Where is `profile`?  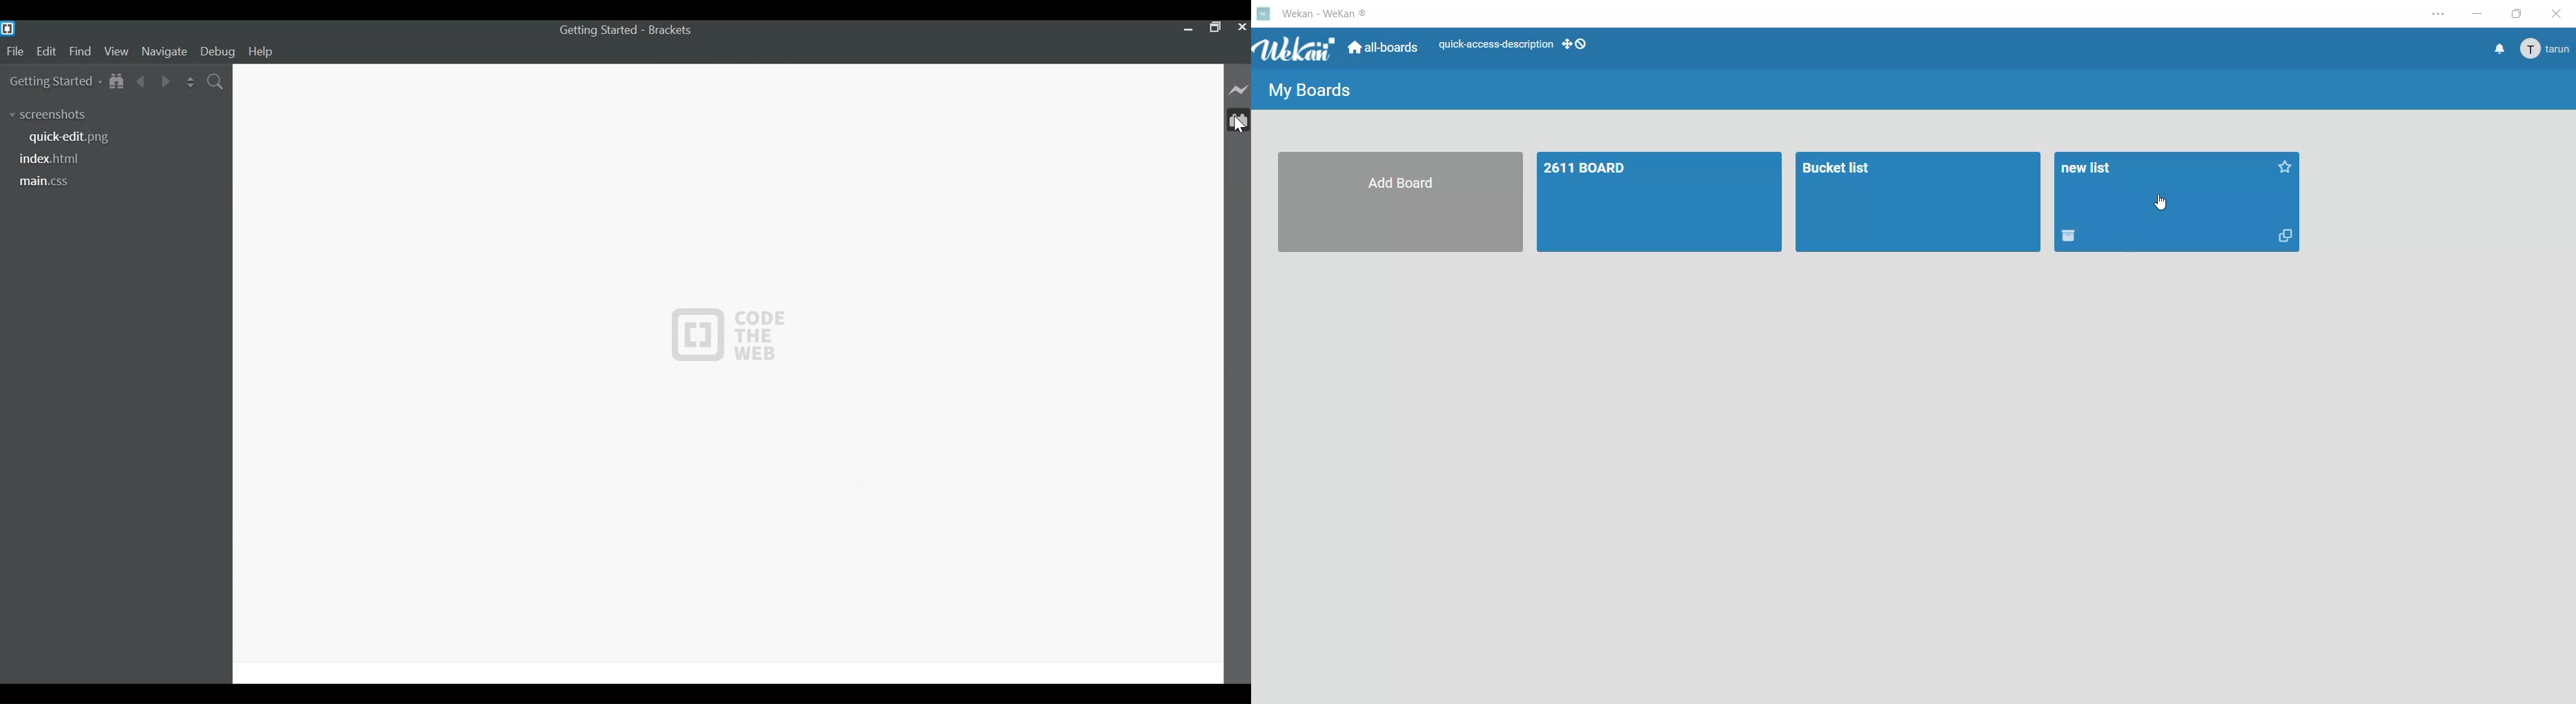 profile is located at coordinates (2547, 50).